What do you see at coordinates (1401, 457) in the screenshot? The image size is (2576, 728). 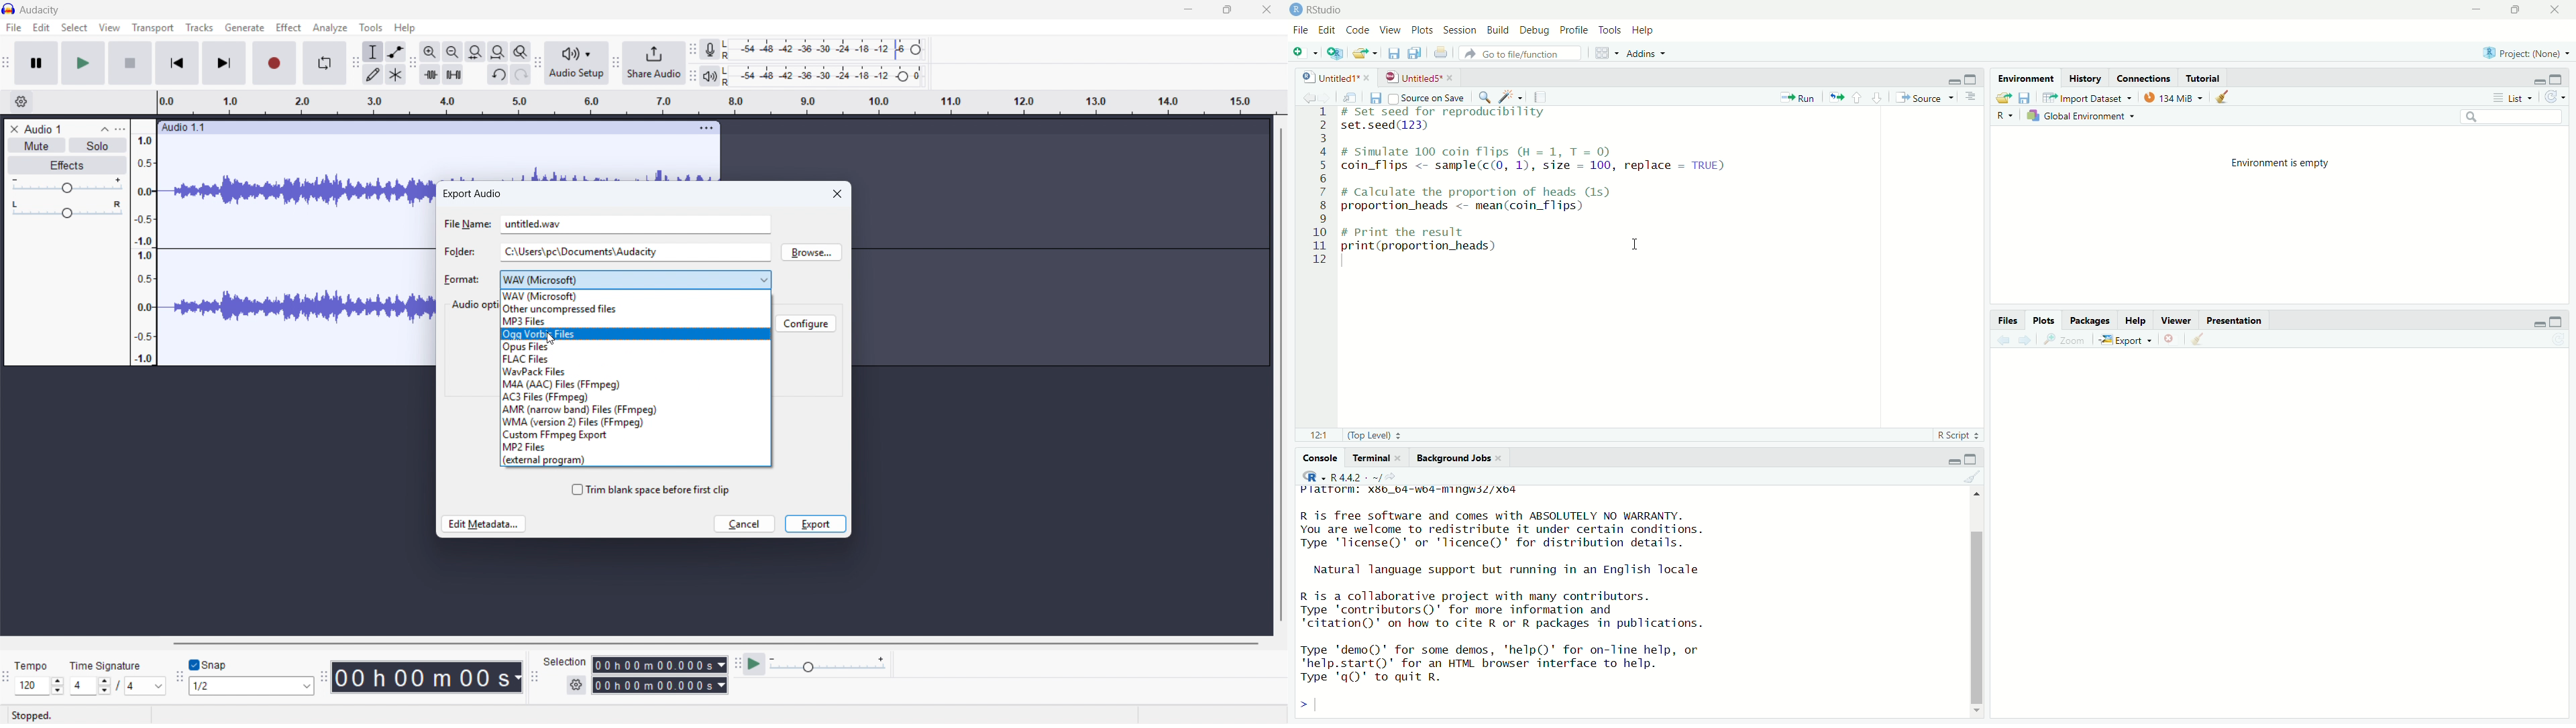 I see `close` at bounding box center [1401, 457].